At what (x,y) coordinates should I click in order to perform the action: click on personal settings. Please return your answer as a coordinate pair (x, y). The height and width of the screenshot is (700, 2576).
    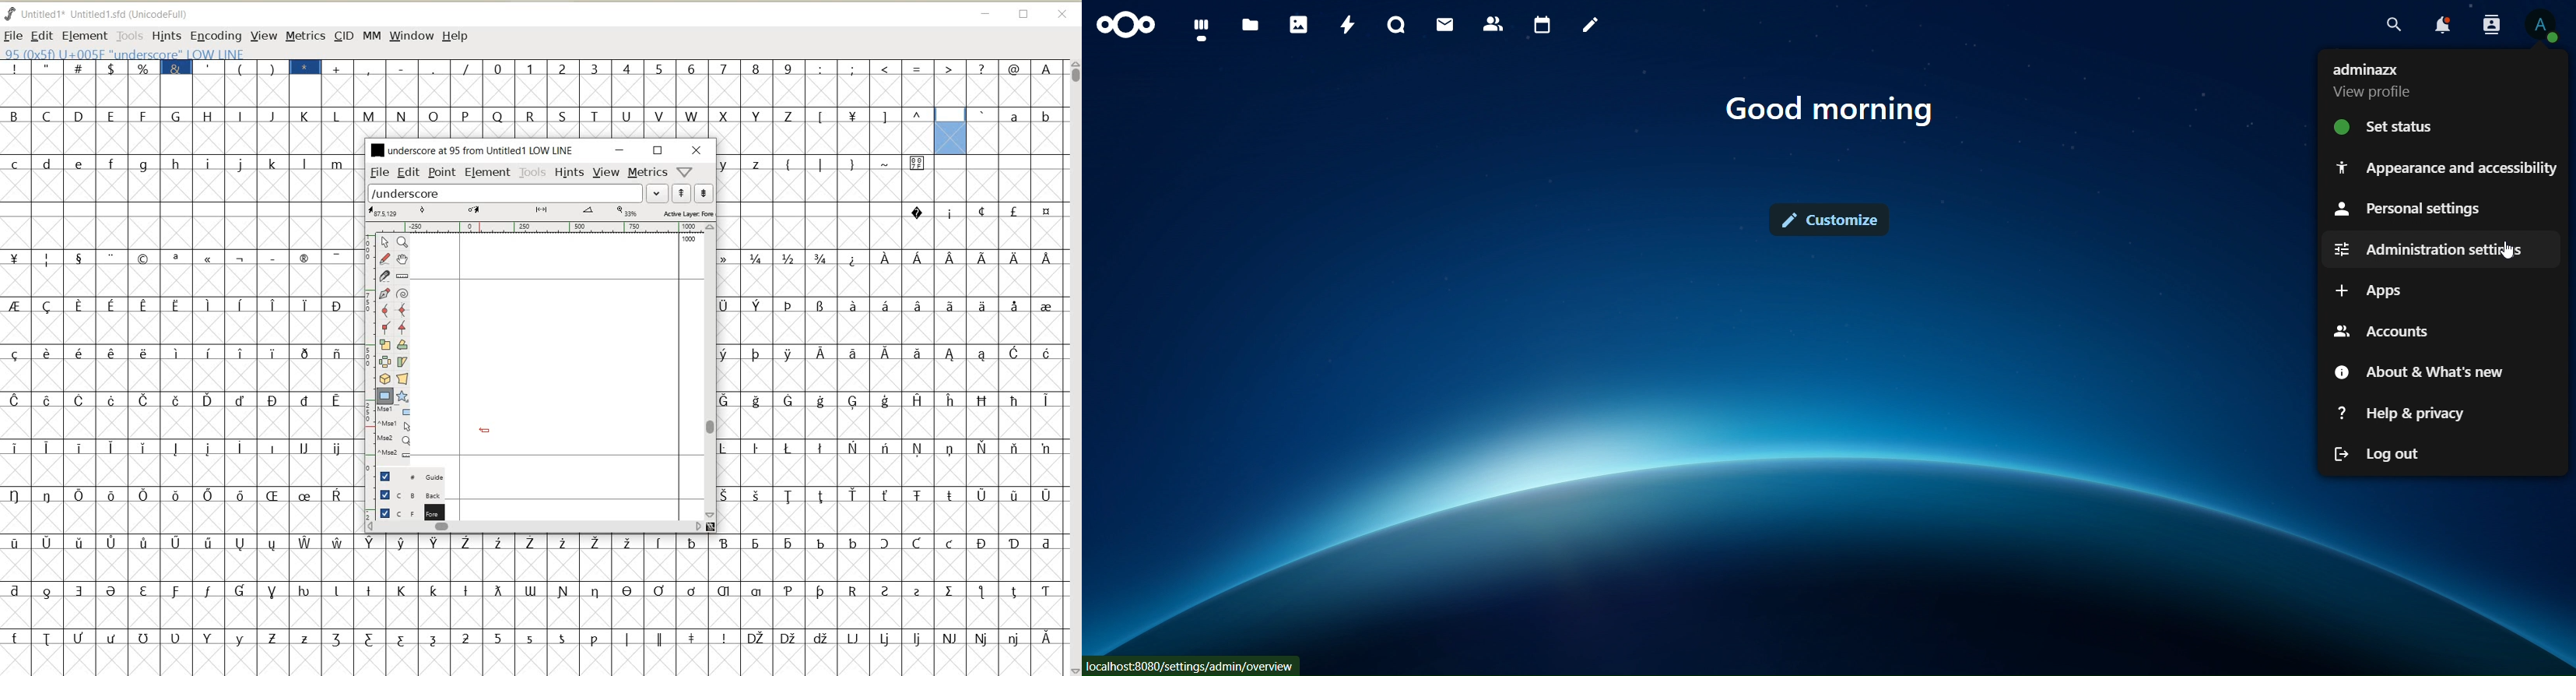
    Looking at the image, I should click on (2413, 207).